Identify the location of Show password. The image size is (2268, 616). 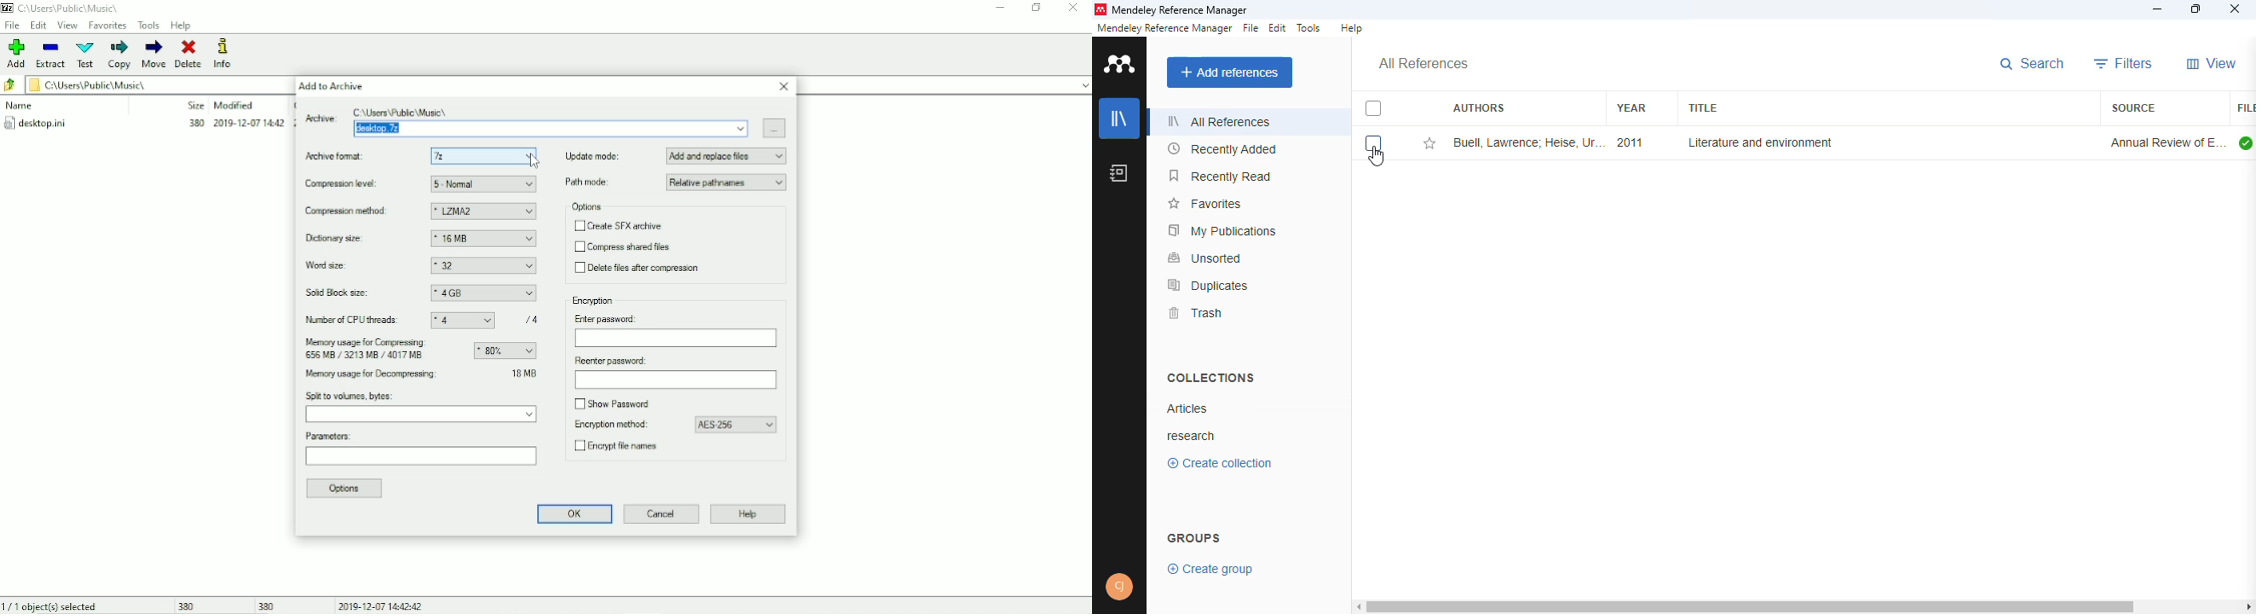
(612, 402).